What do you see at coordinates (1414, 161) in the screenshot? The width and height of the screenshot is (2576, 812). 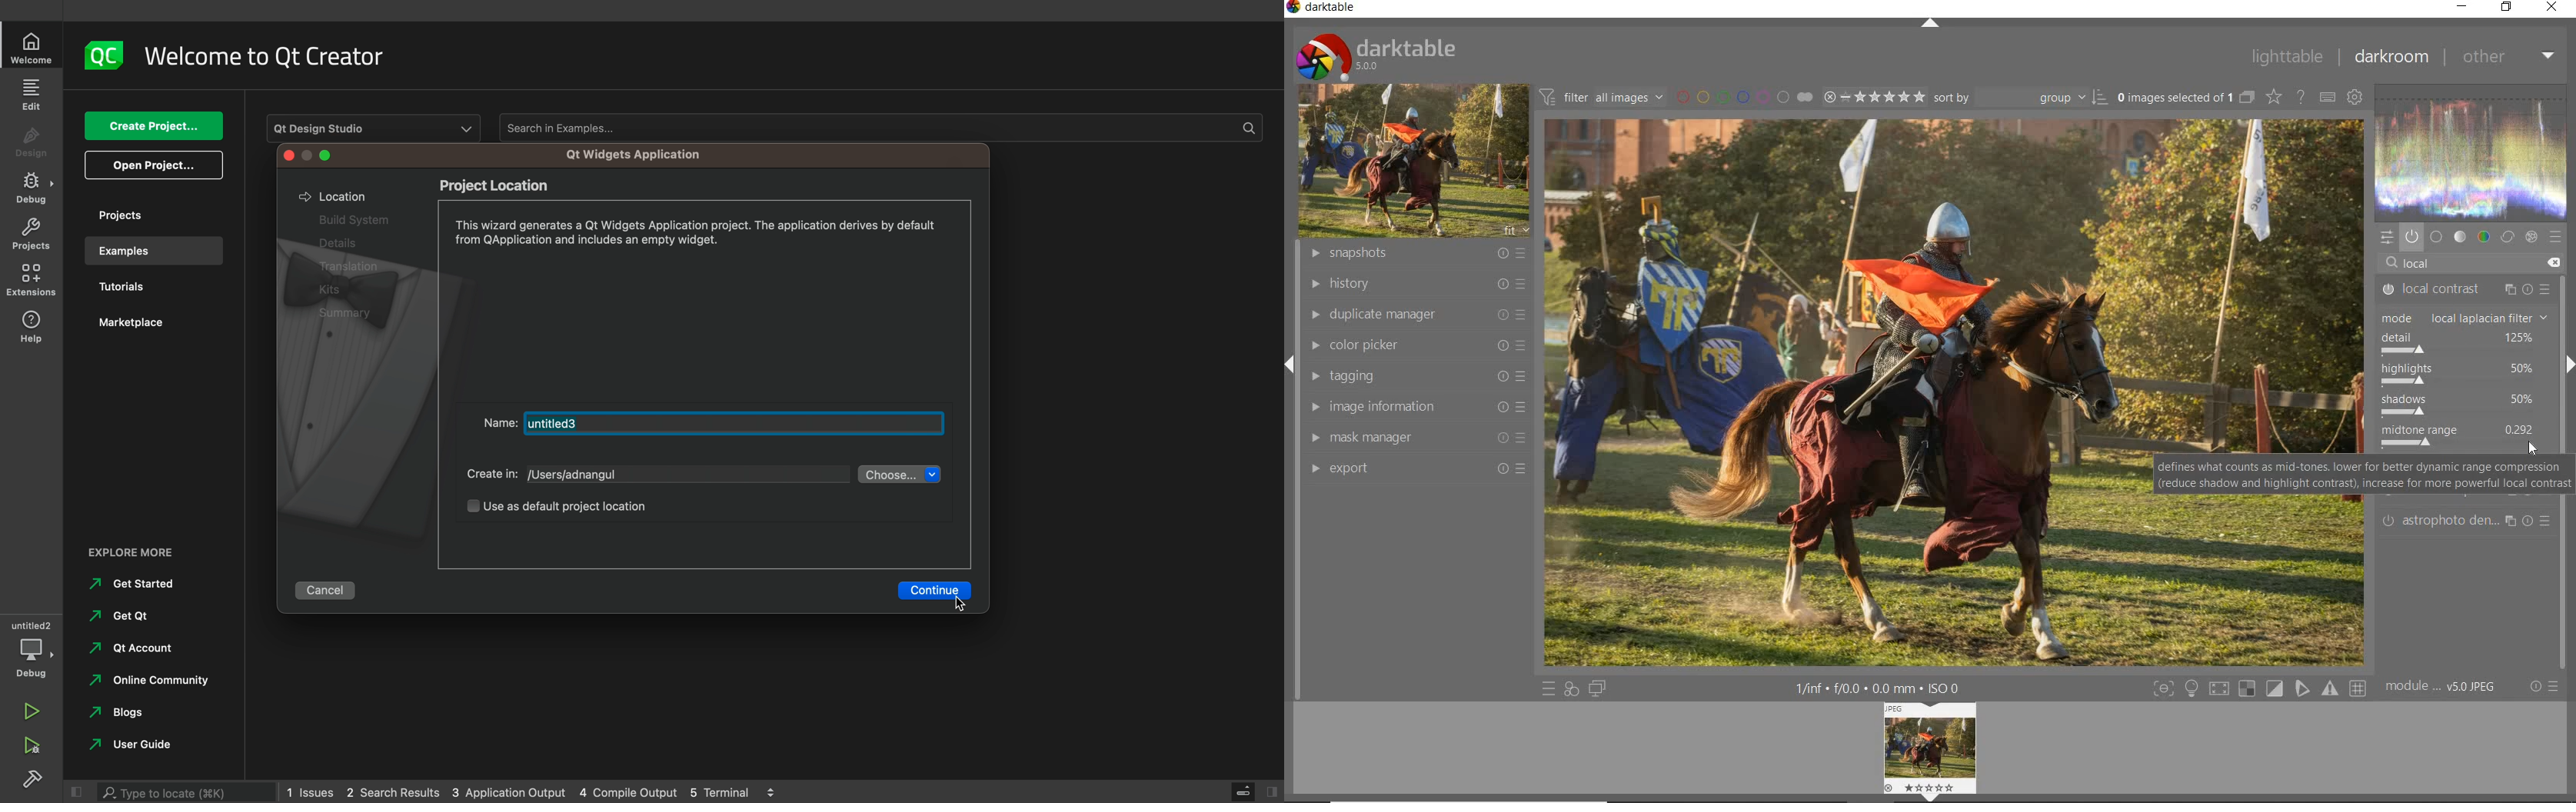 I see `image` at bounding box center [1414, 161].